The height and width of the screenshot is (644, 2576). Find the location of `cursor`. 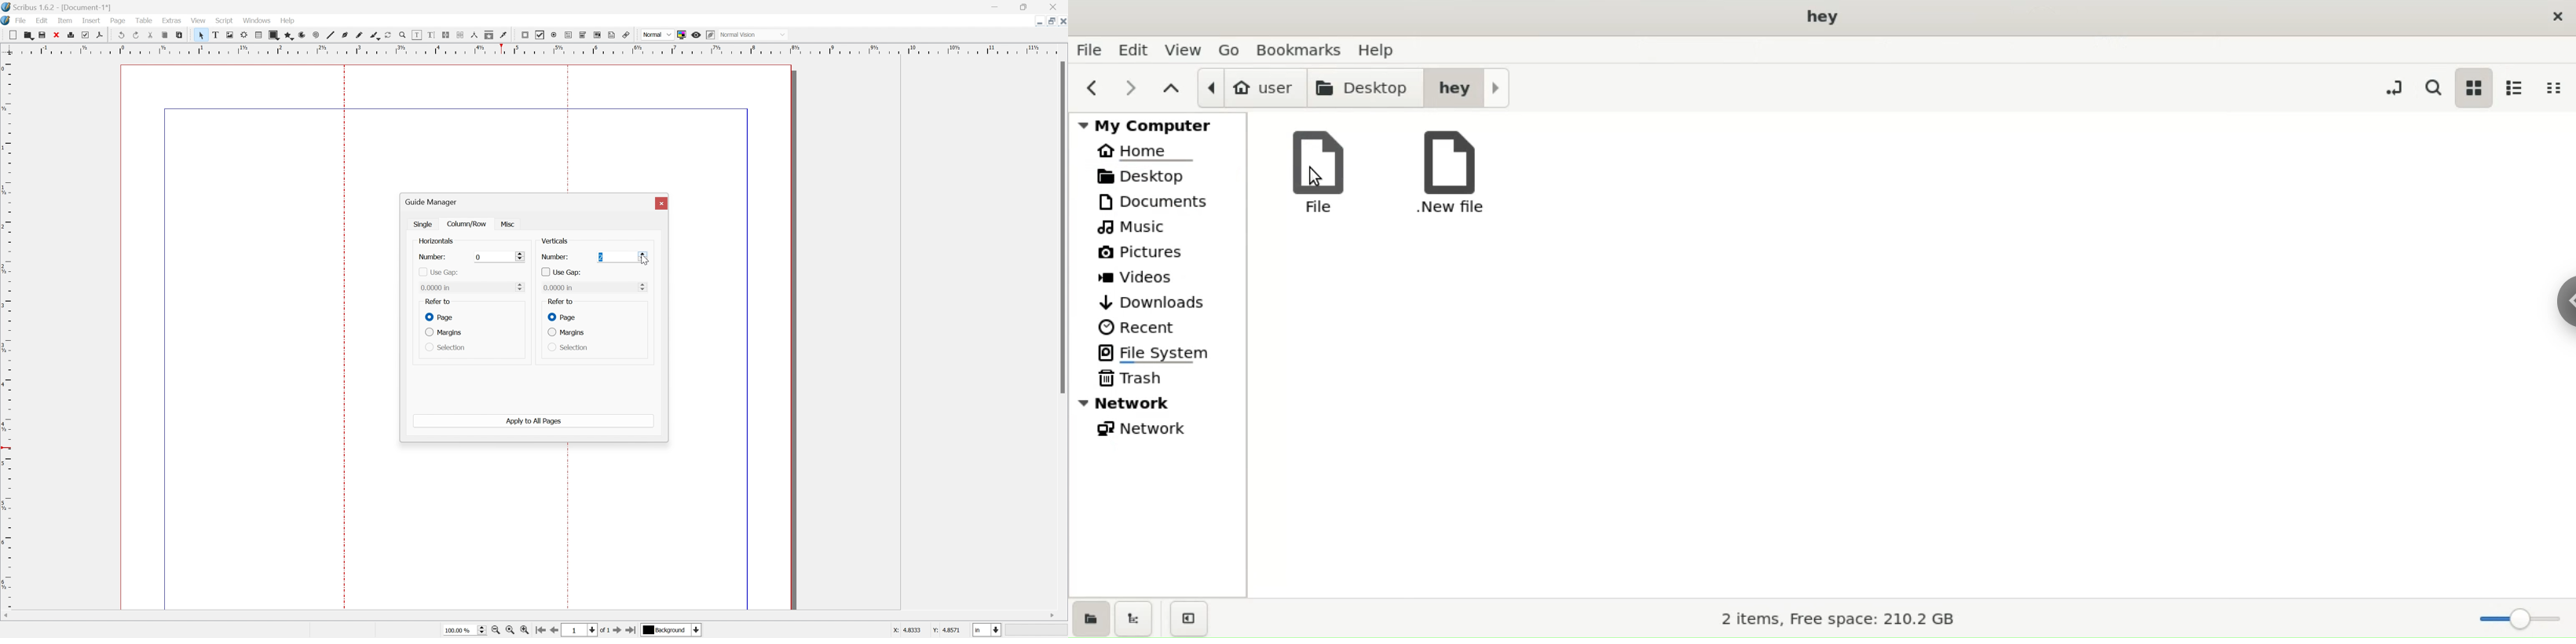

cursor is located at coordinates (645, 259).